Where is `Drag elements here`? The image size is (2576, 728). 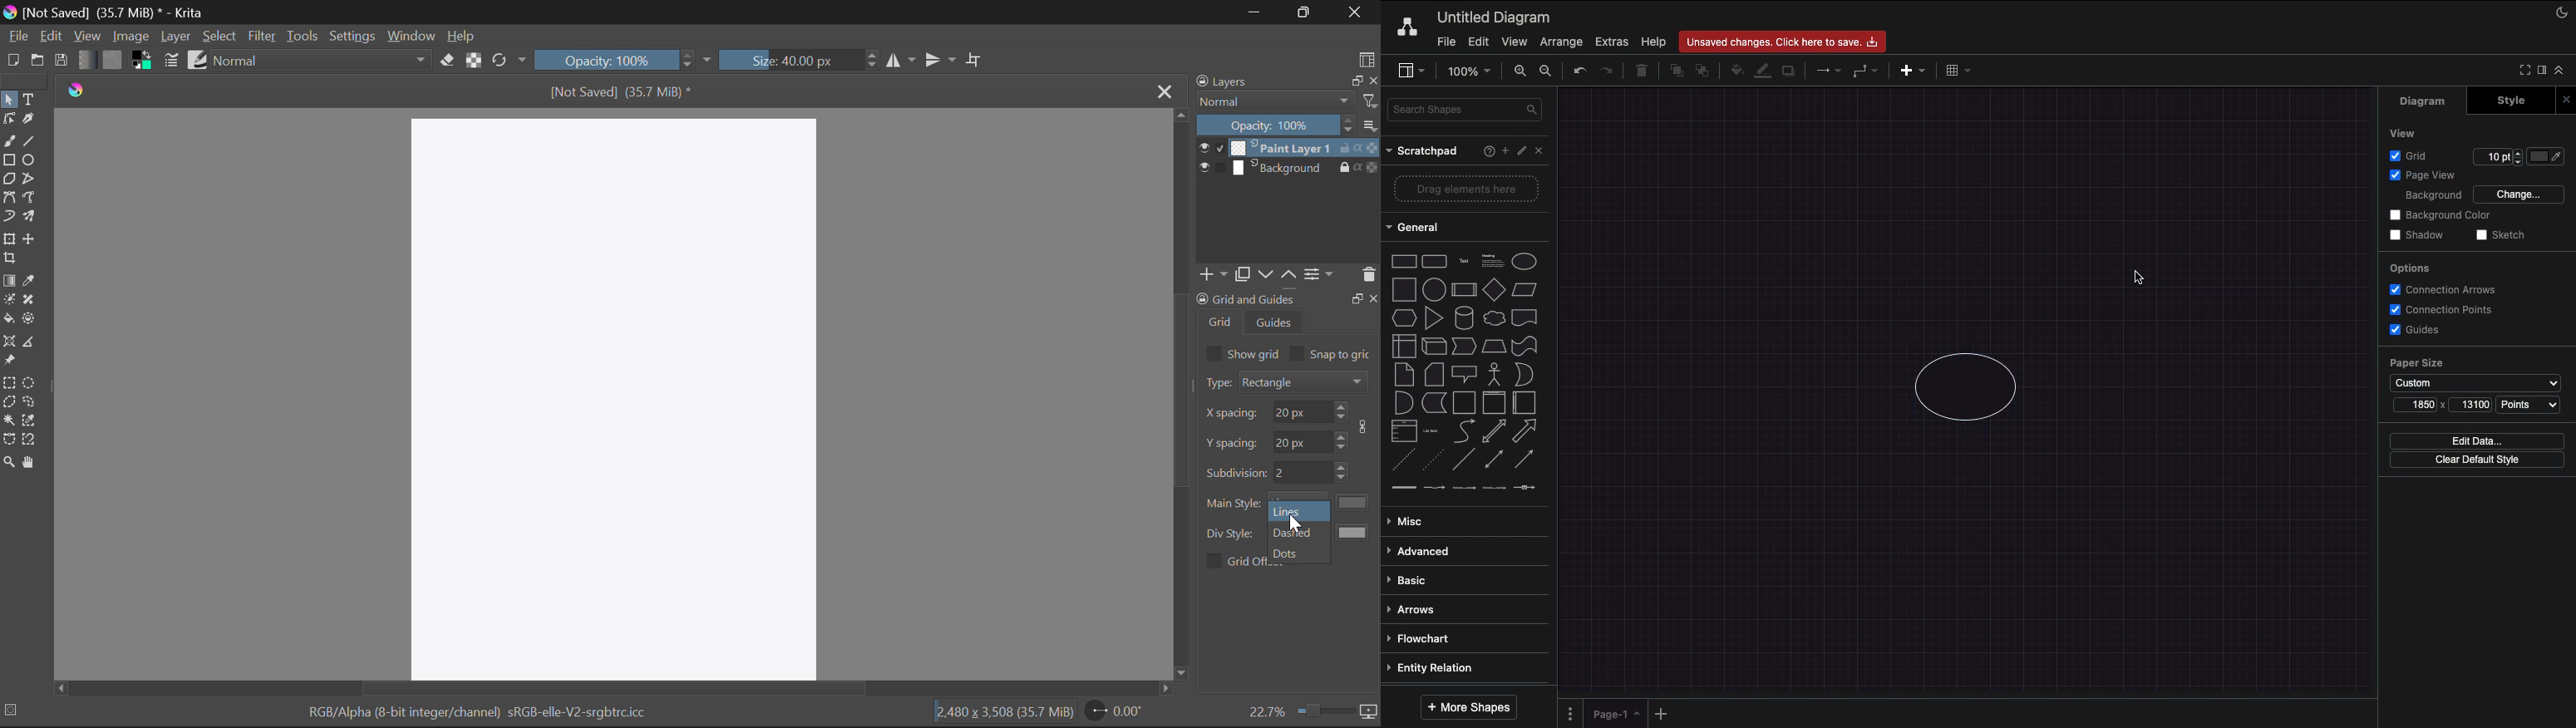
Drag elements here is located at coordinates (1469, 189).